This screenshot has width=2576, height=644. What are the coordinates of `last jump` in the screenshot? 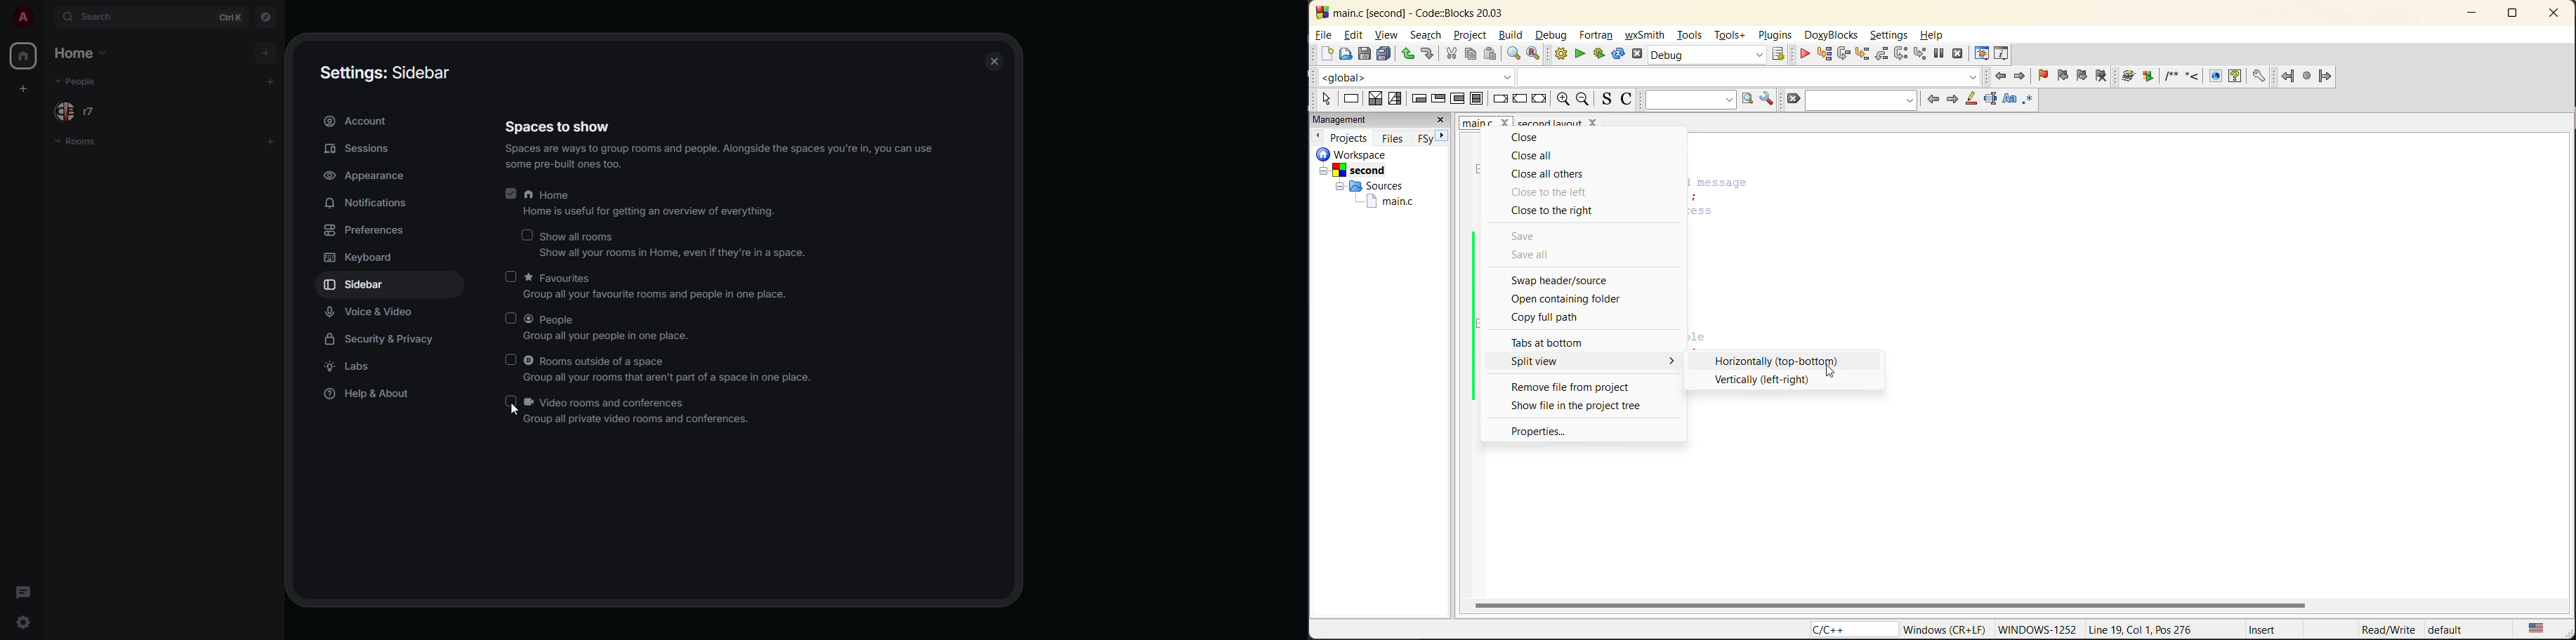 It's located at (2308, 73).